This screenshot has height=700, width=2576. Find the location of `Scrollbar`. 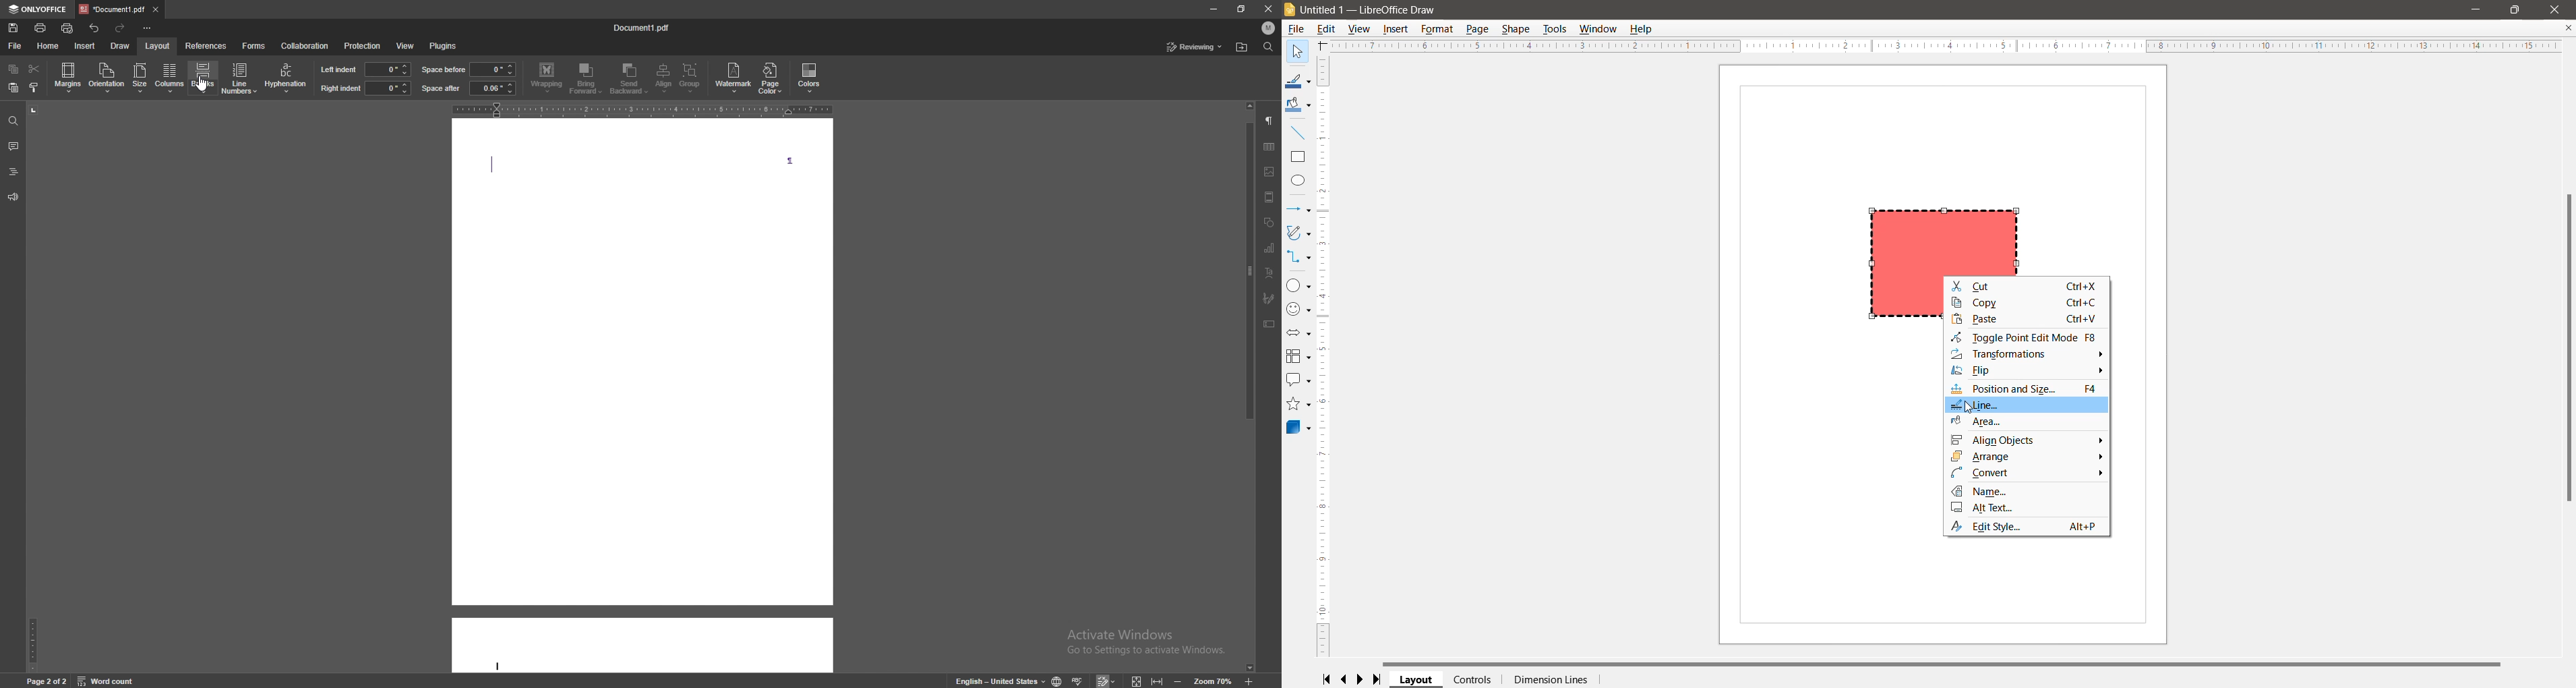

Scrollbar is located at coordinates (1245, 260).